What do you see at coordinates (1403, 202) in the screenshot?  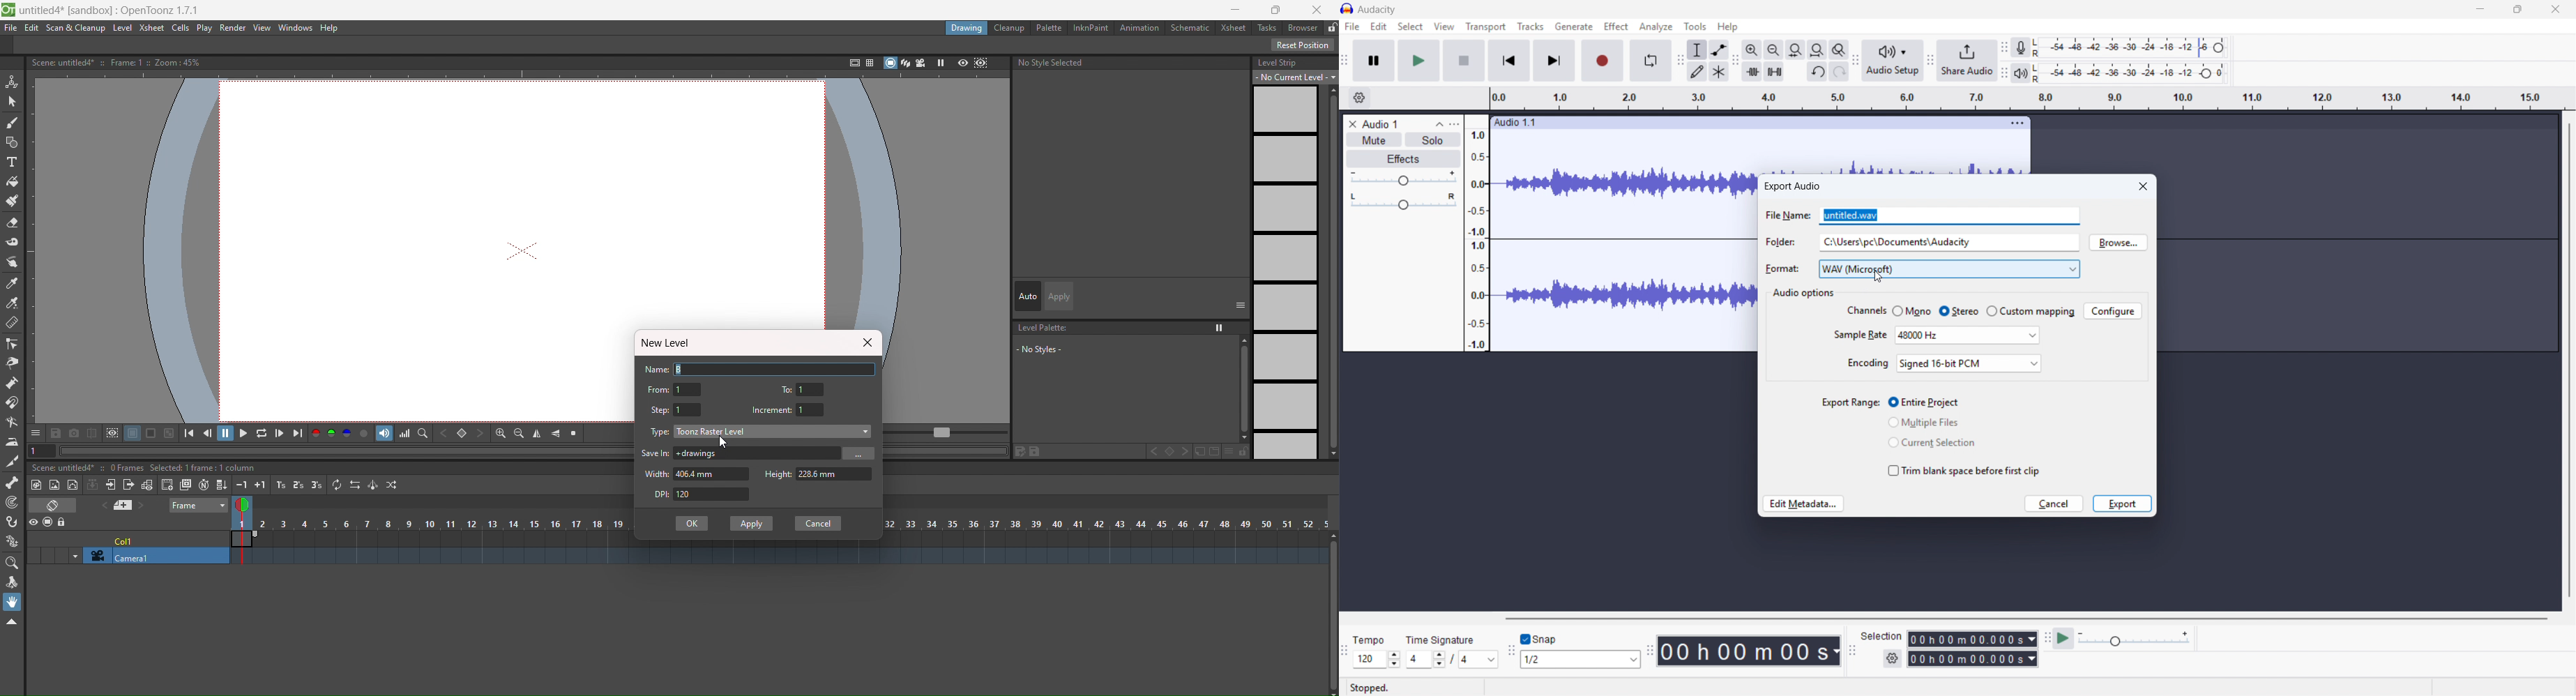 I see `Pan - centre` at bounding box center [1403, 202].